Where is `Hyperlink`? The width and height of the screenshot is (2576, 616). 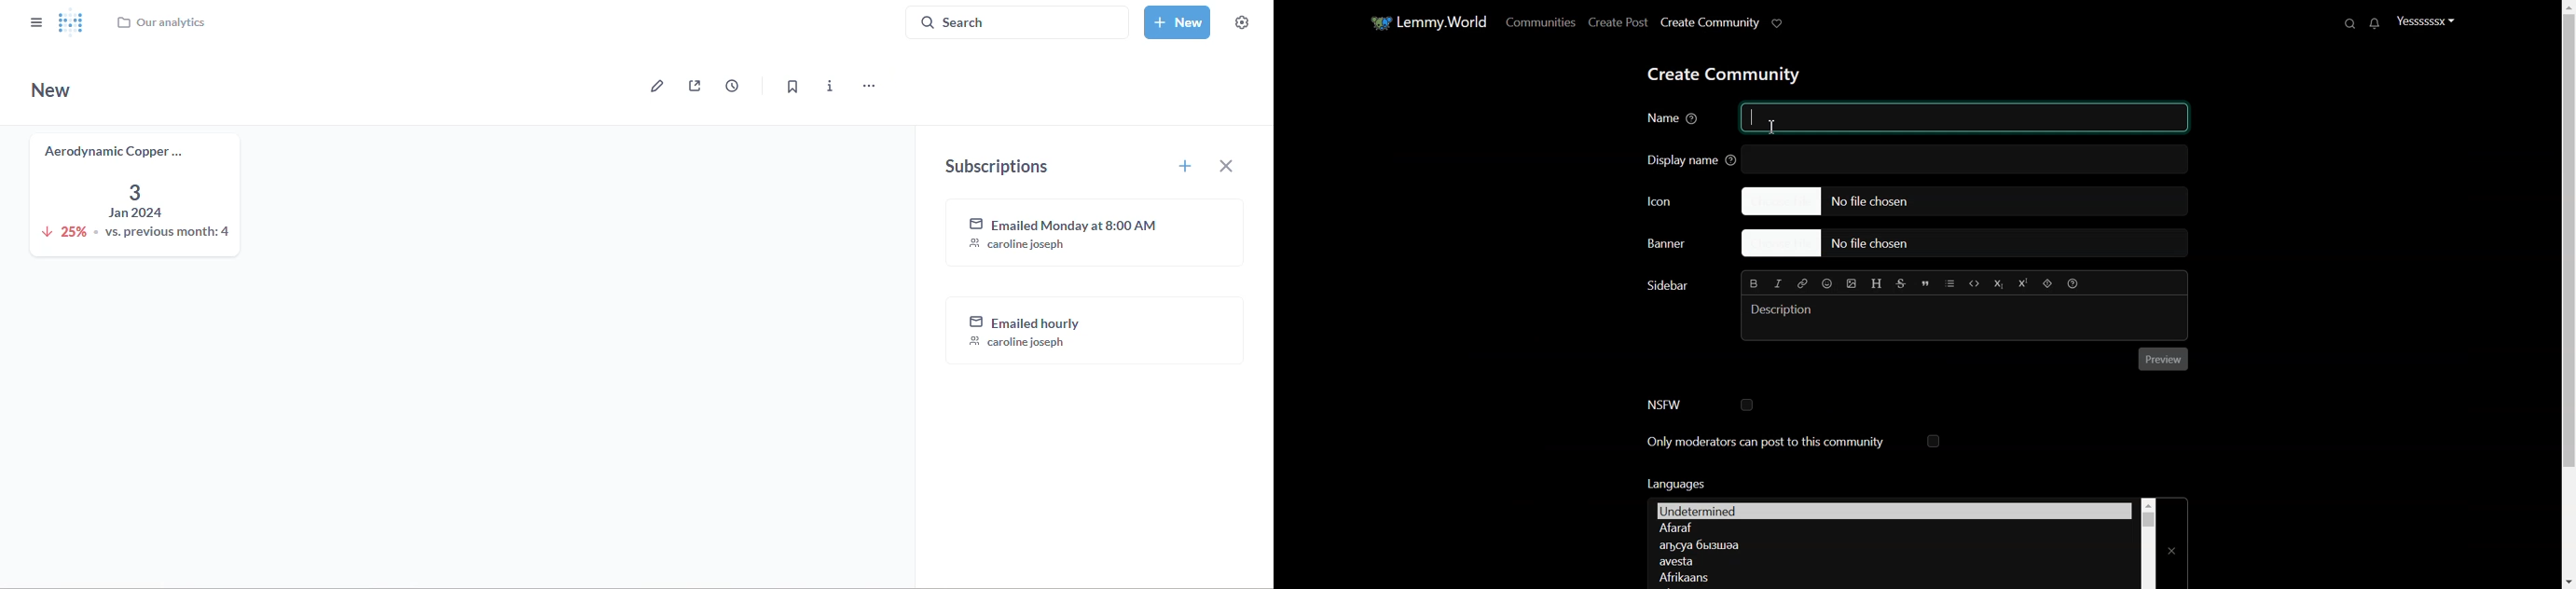 Hyperlink is located at coordinates (1802, 283).